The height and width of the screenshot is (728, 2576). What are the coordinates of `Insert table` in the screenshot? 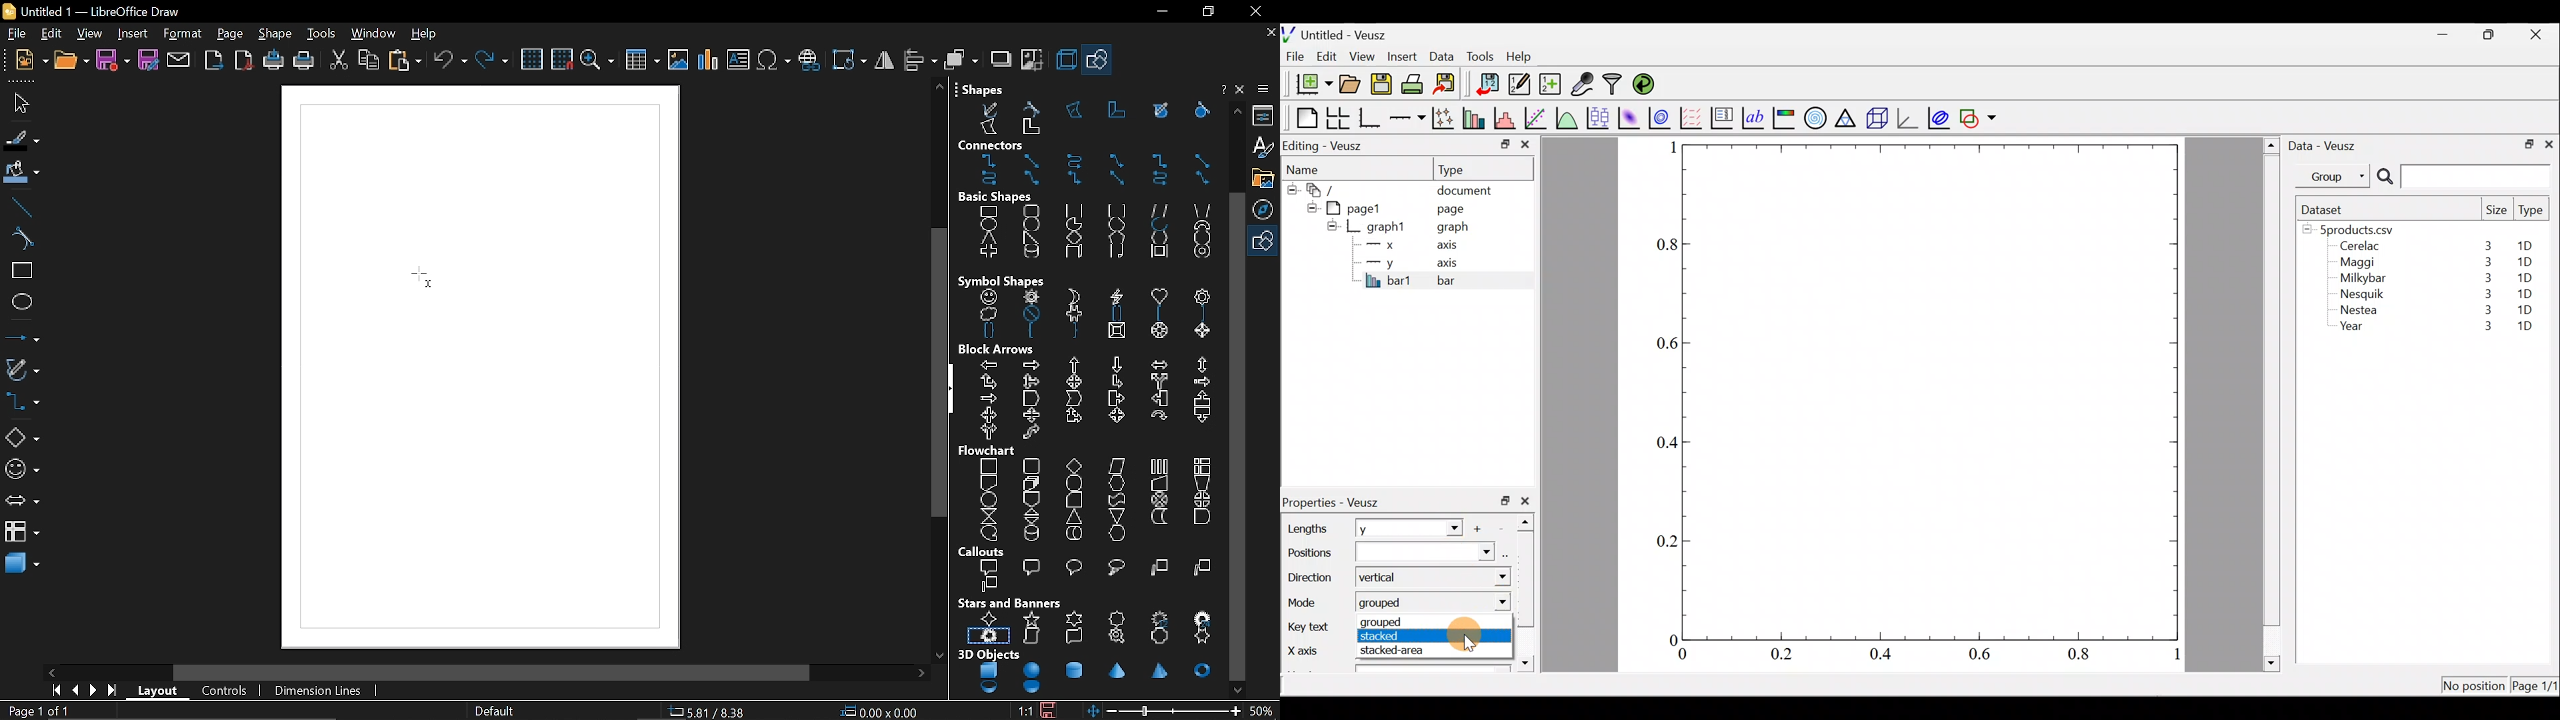 It's located at (641, 62).